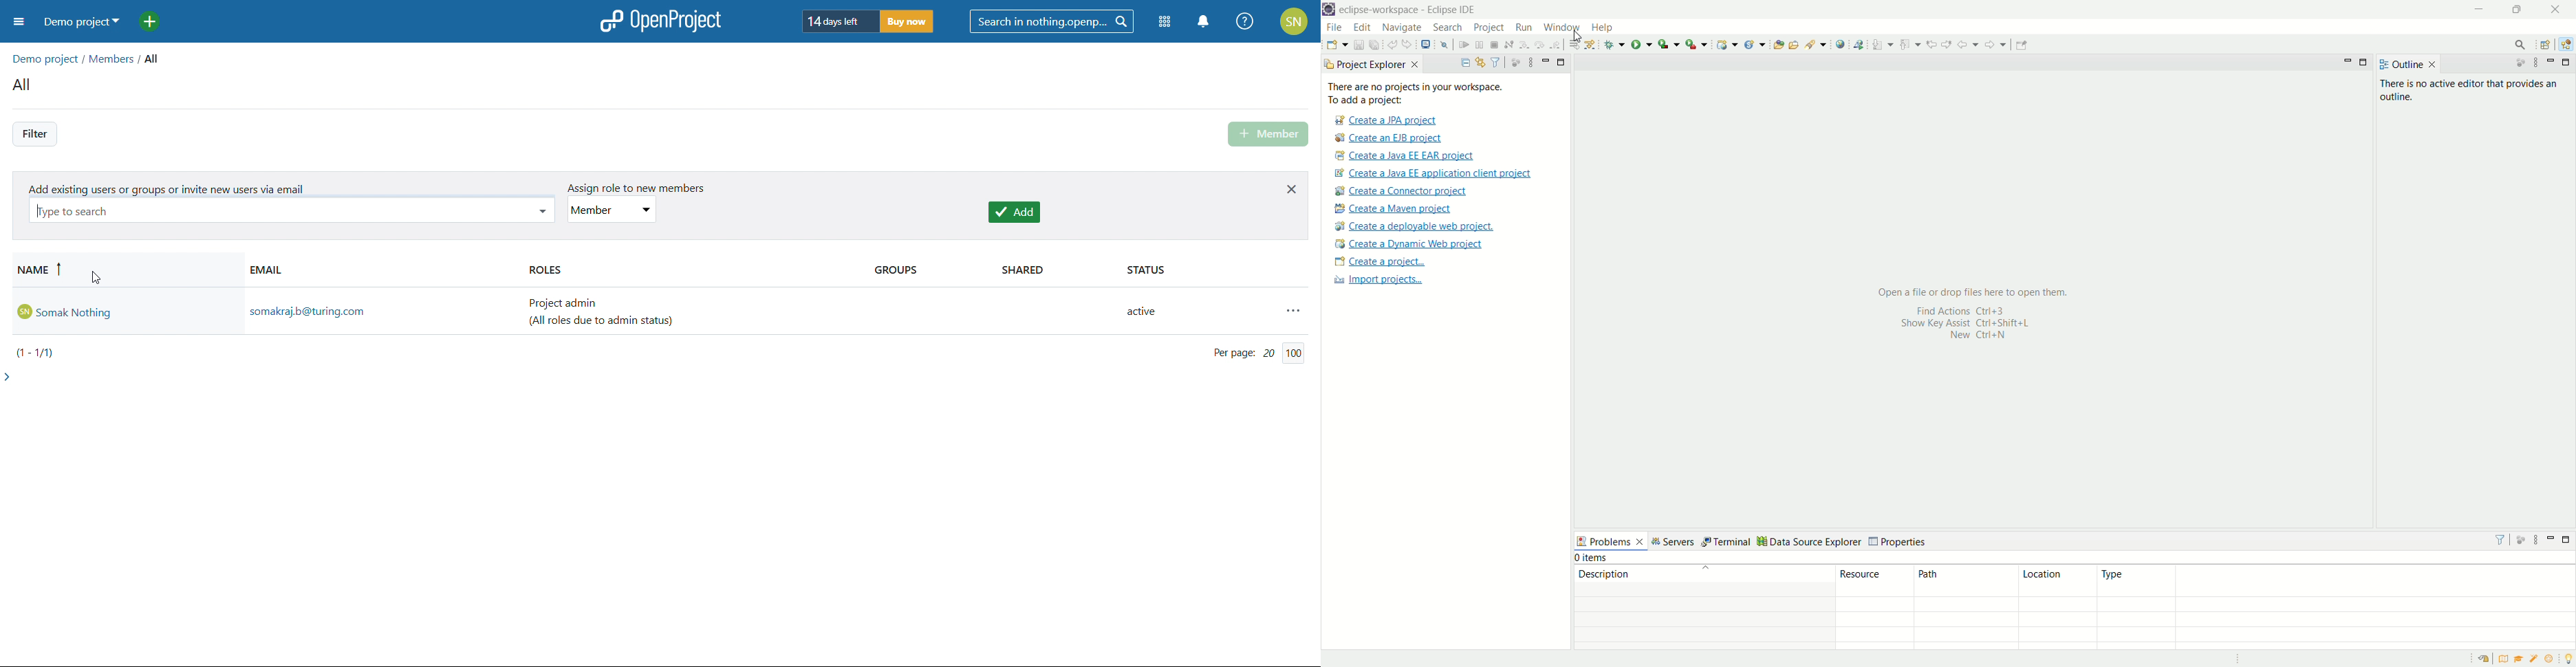 The width and height of the screenshot is (2576, 672). I want to click on Find Actions Ctri+3
Show Key Assist Ctrl+Shift+L
New Ctrl+N, so click(1969, 324).